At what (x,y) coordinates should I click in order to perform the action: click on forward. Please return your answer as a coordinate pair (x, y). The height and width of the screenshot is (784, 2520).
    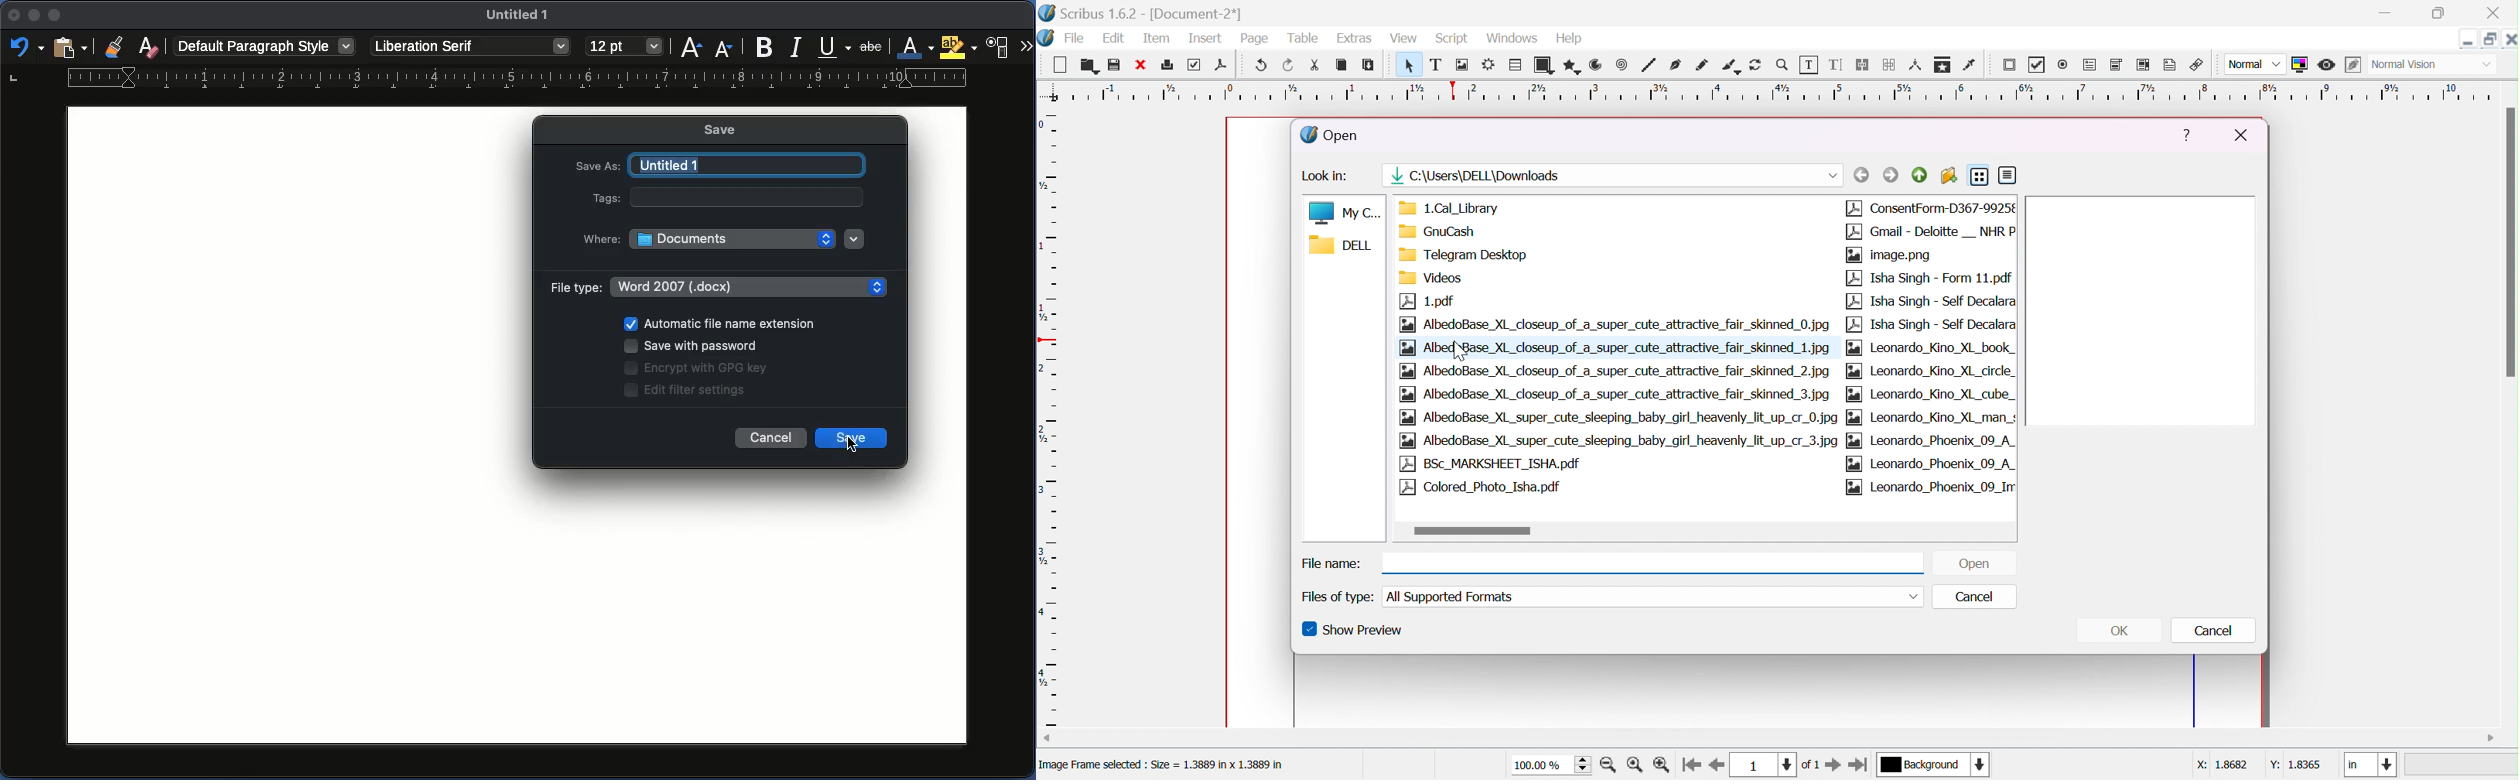
    Looking at the image, I should click on (1891, 174).